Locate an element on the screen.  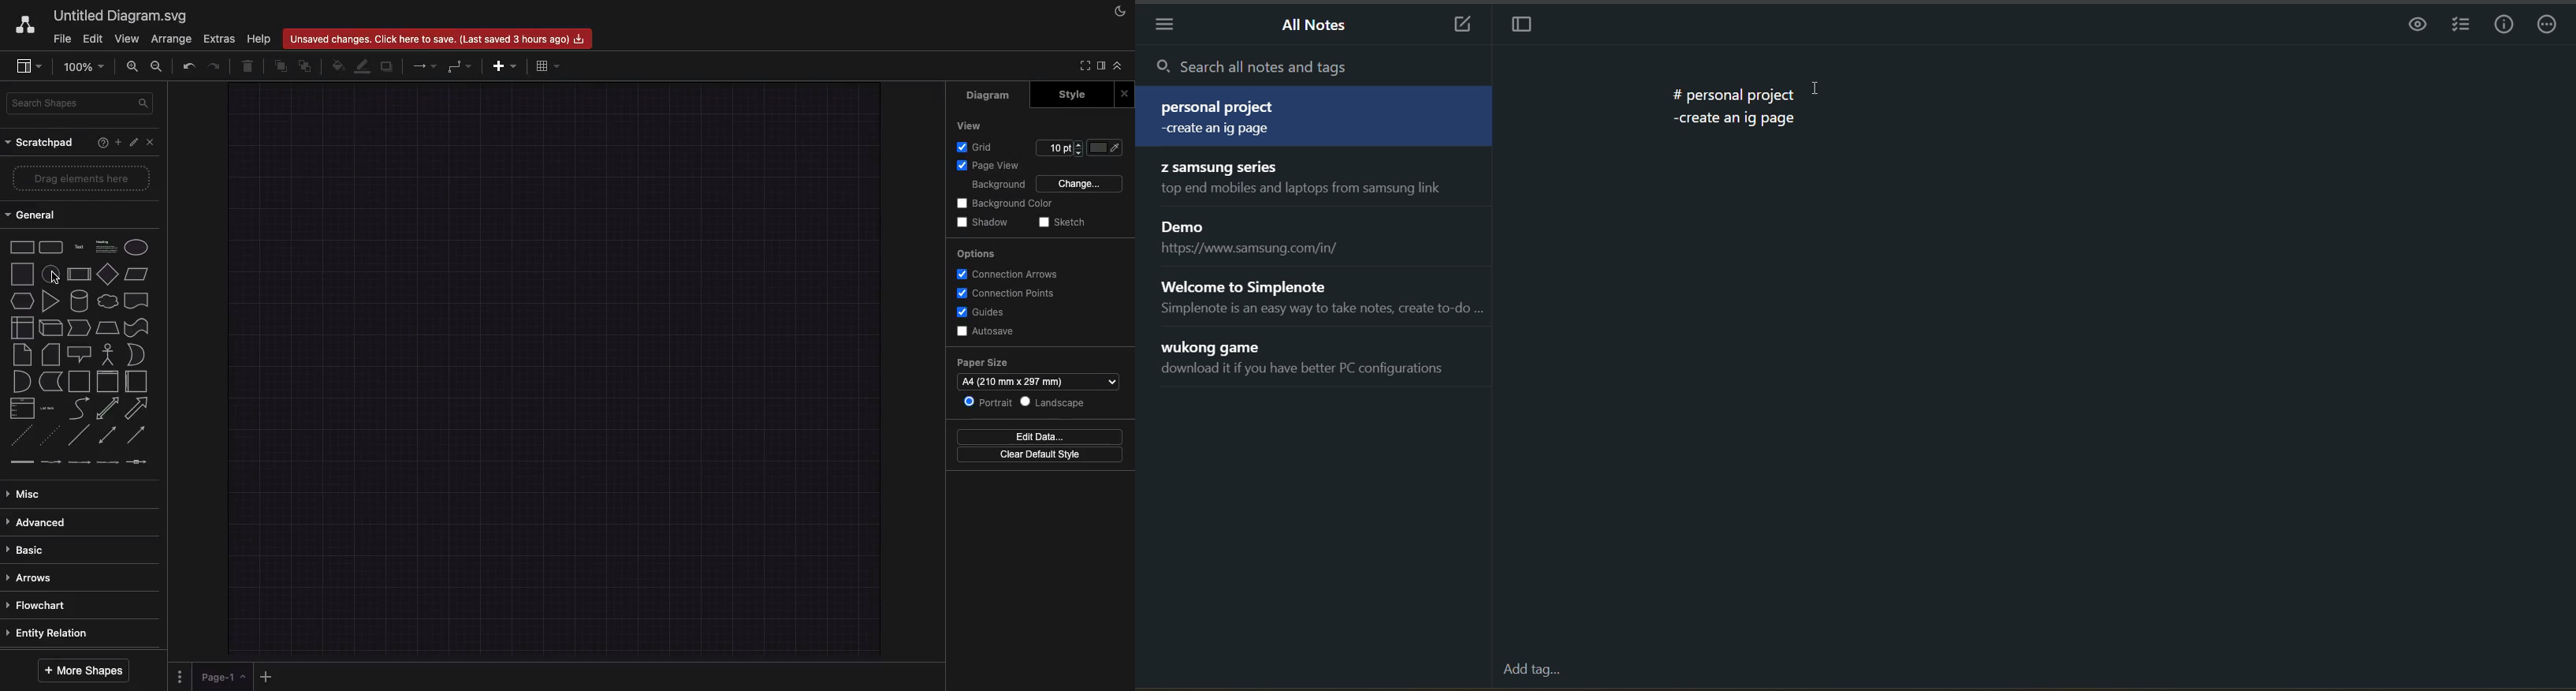
menu is located at coordinates (1162, 26).